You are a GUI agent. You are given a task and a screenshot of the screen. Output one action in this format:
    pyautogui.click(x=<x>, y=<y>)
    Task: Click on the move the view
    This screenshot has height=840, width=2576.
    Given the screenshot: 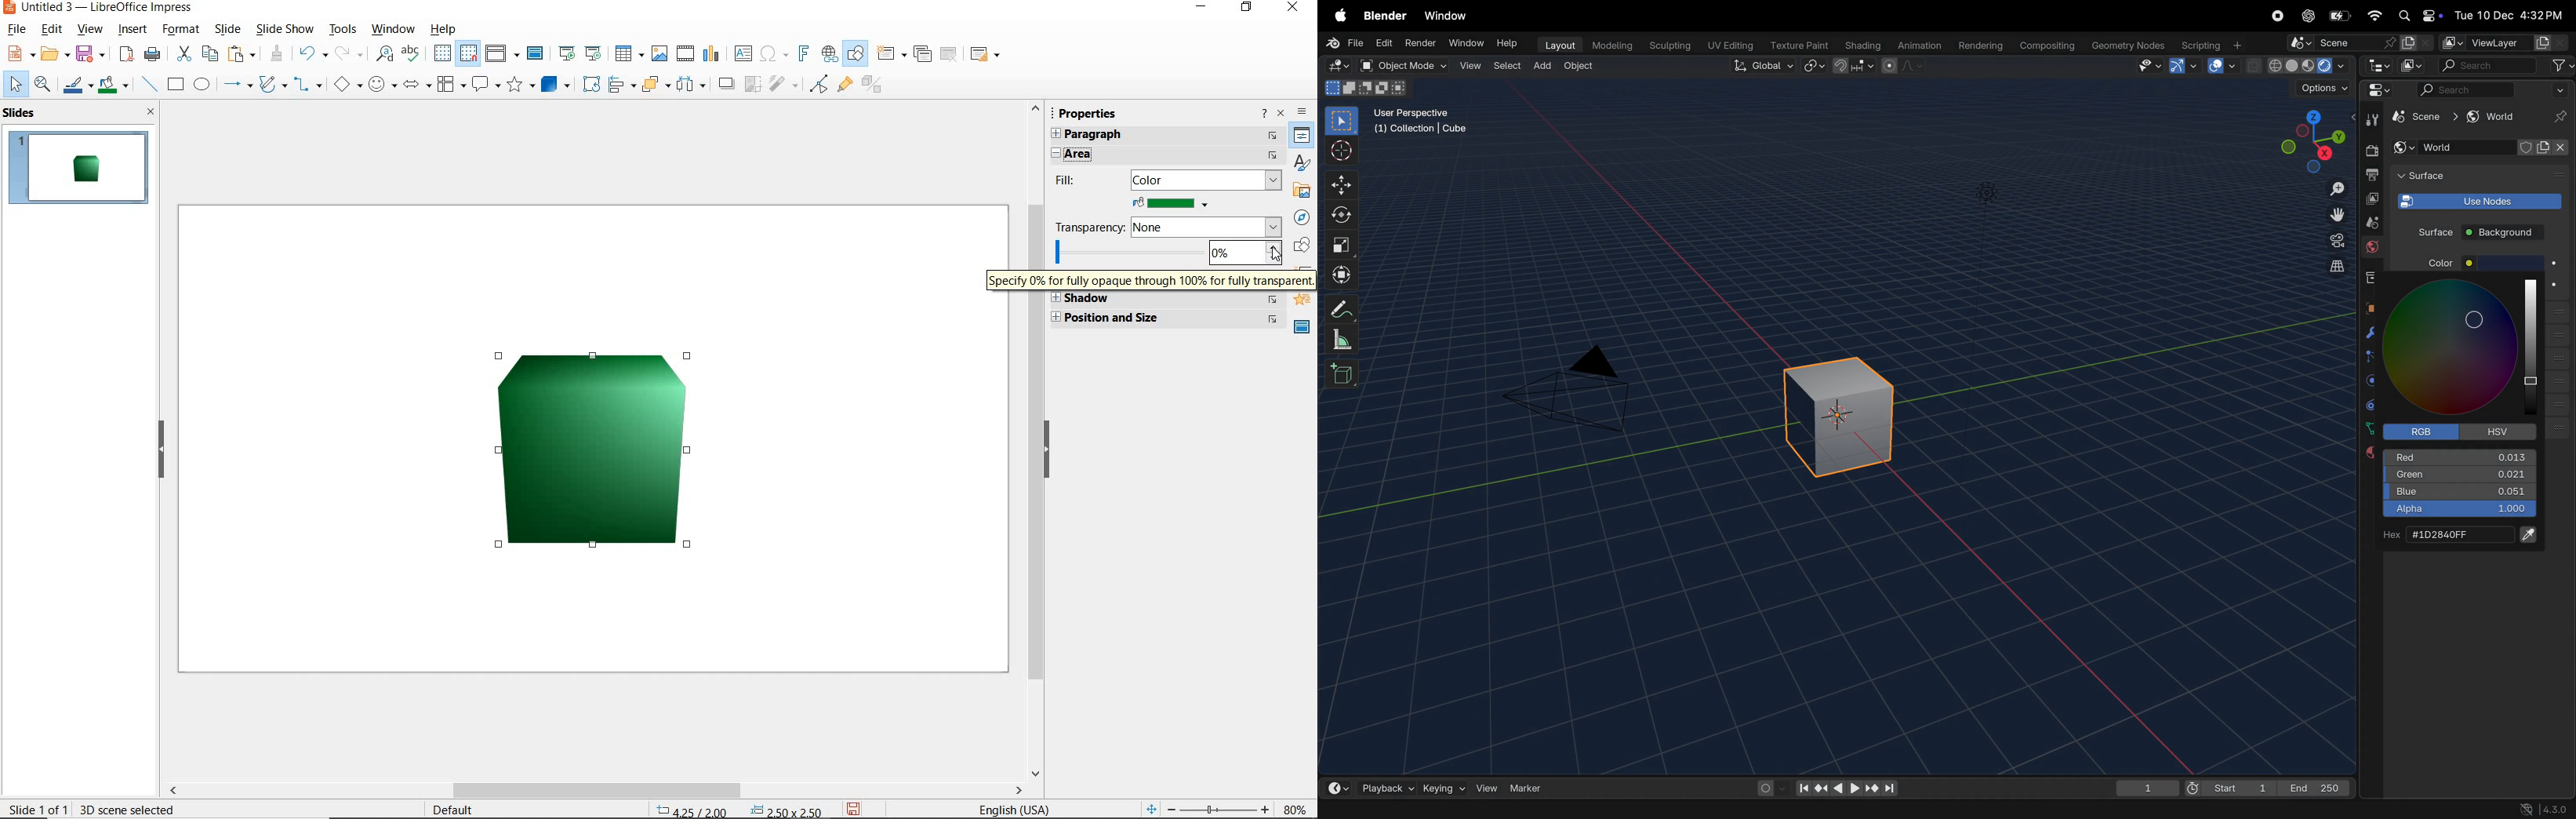 What is the action you would take?
    pyautogui.click(x=2333, y=214)
    